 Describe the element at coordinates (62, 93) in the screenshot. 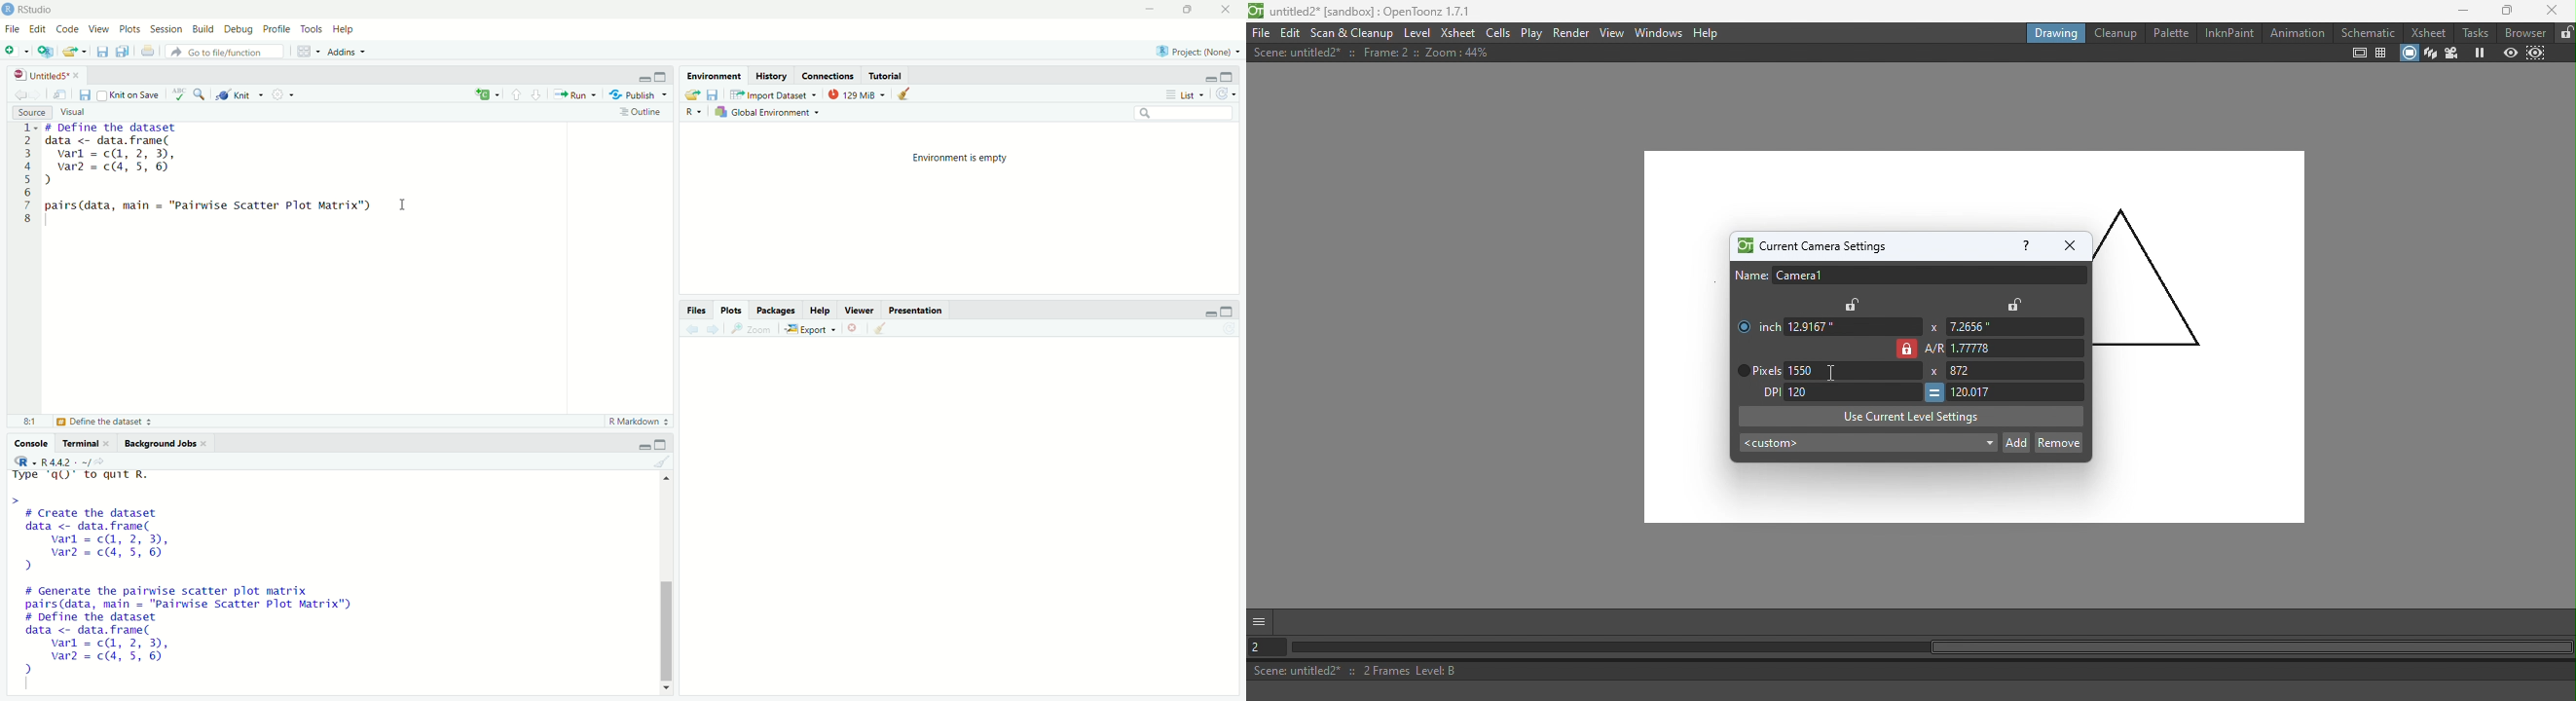

I see `Show in new window` at that location.